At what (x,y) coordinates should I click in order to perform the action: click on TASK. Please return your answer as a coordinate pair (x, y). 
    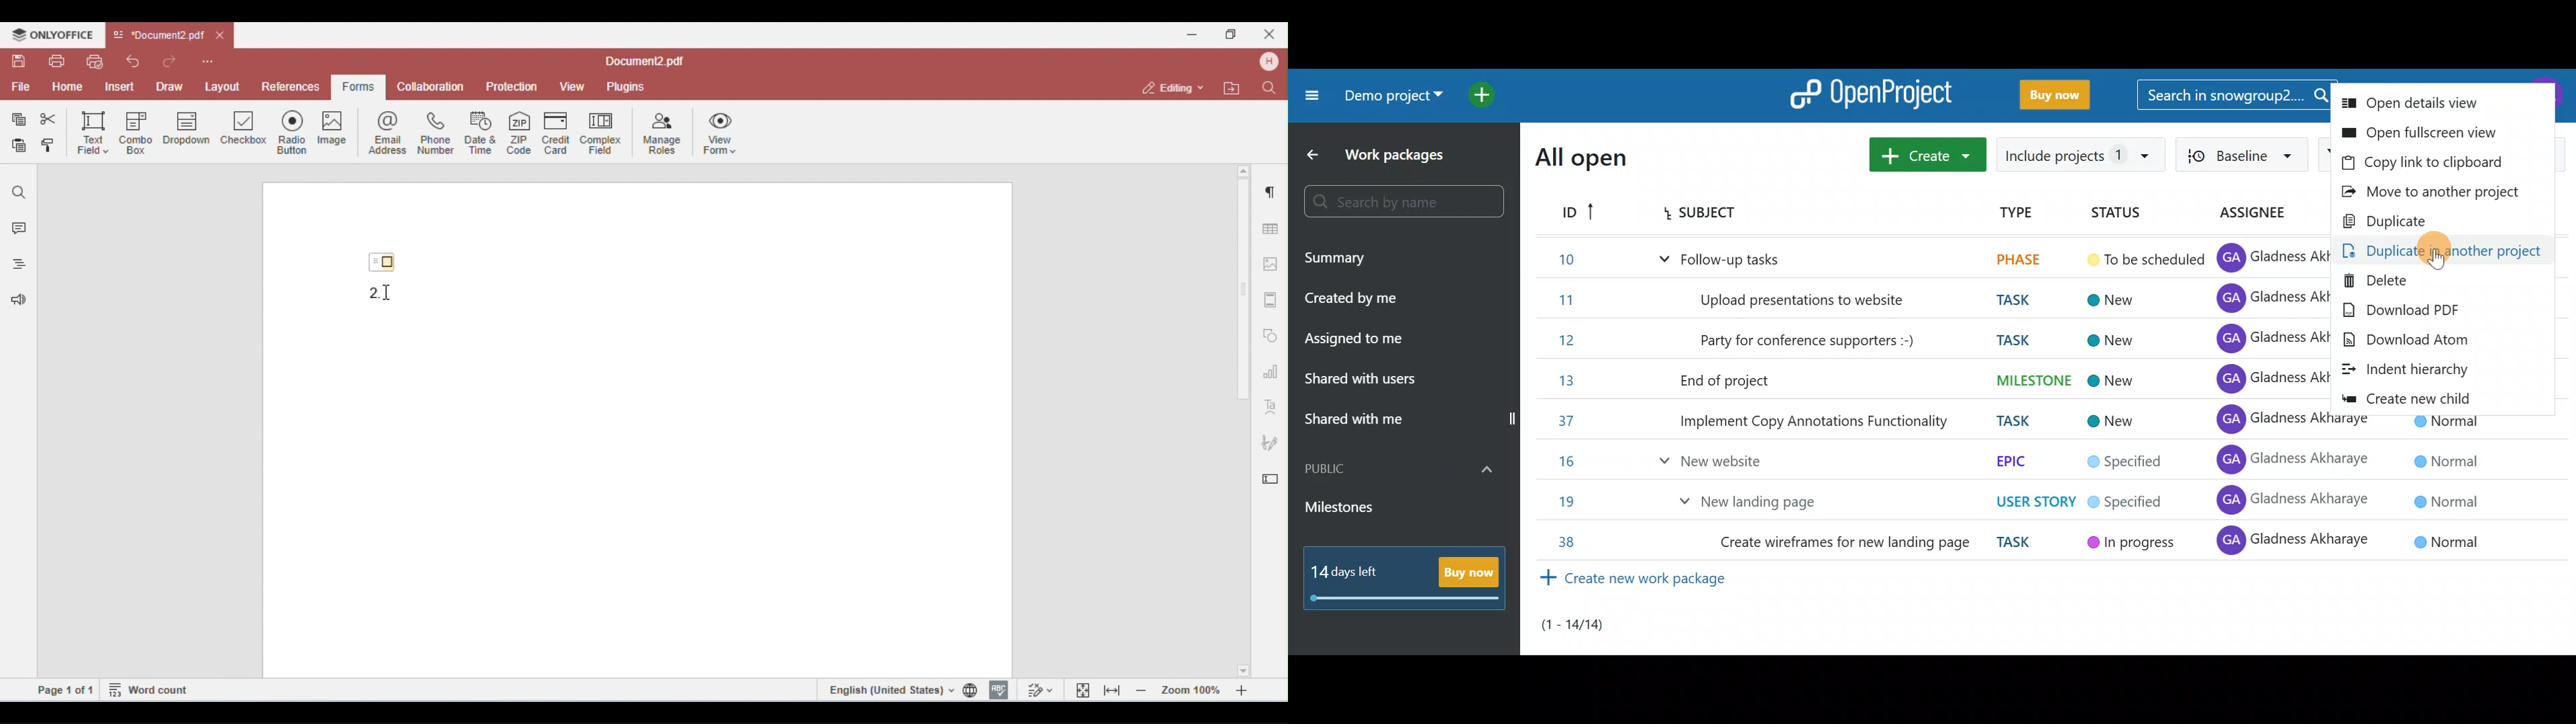
    Looking at the image, I should click on (2023, 544).